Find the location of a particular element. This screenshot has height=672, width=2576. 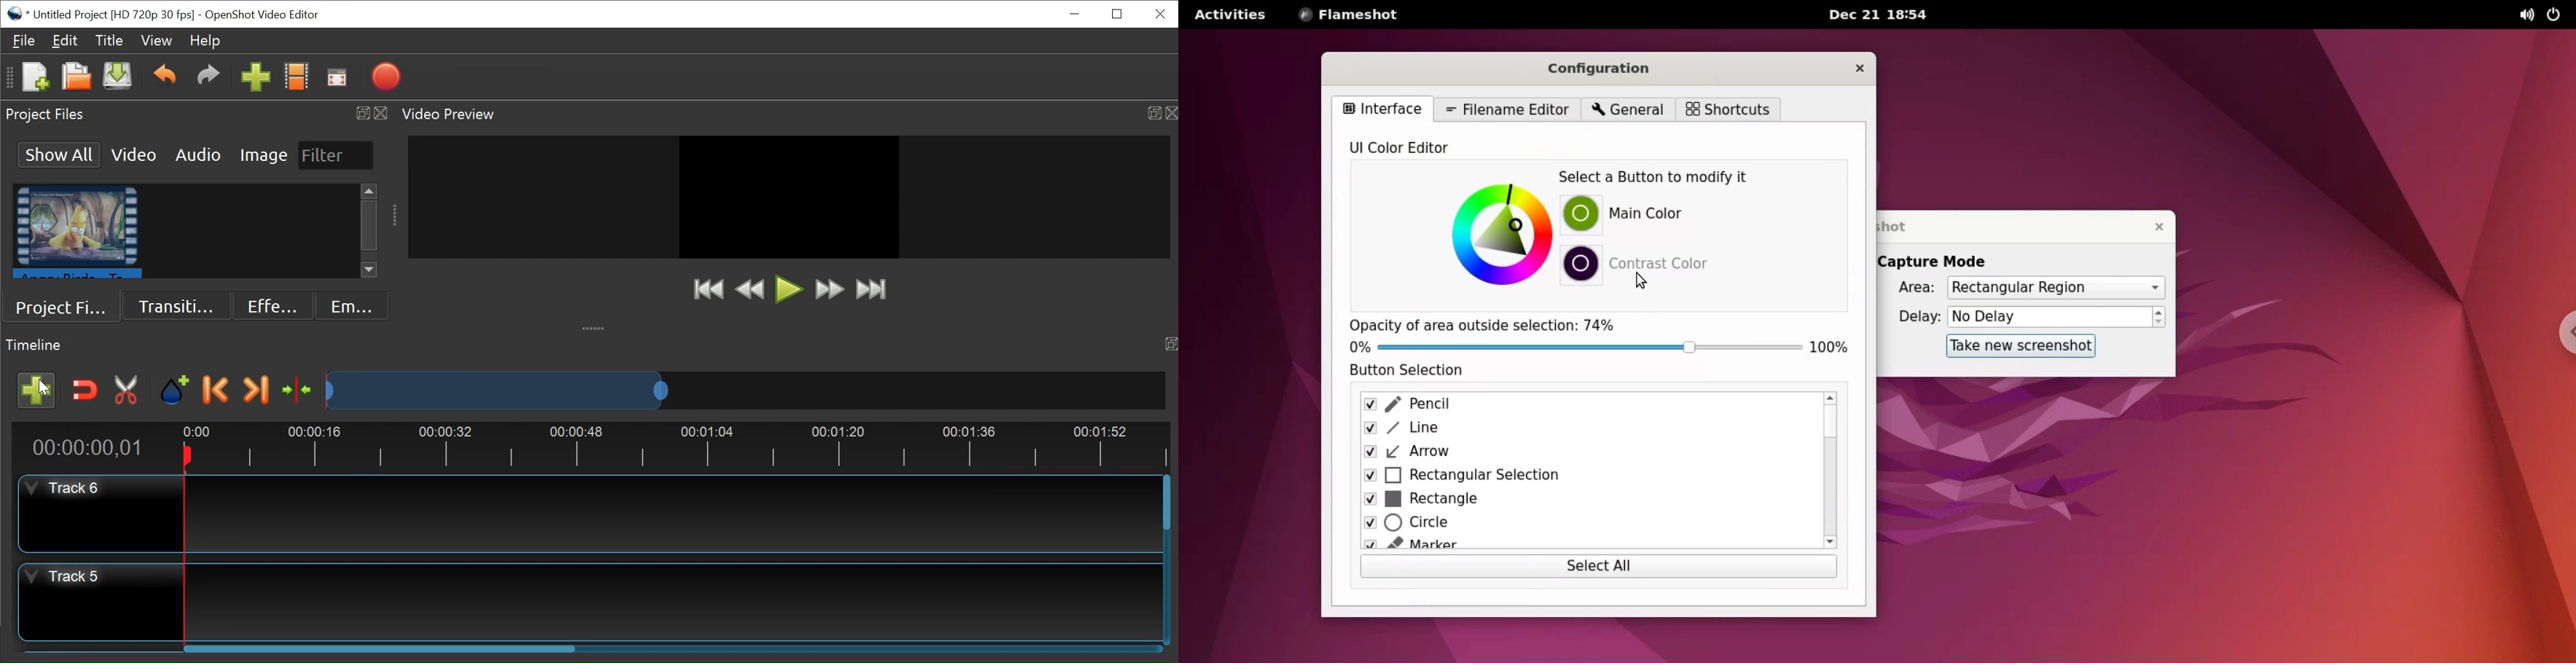

Dec 21 18:54 is located at coordinates (1884, 14).